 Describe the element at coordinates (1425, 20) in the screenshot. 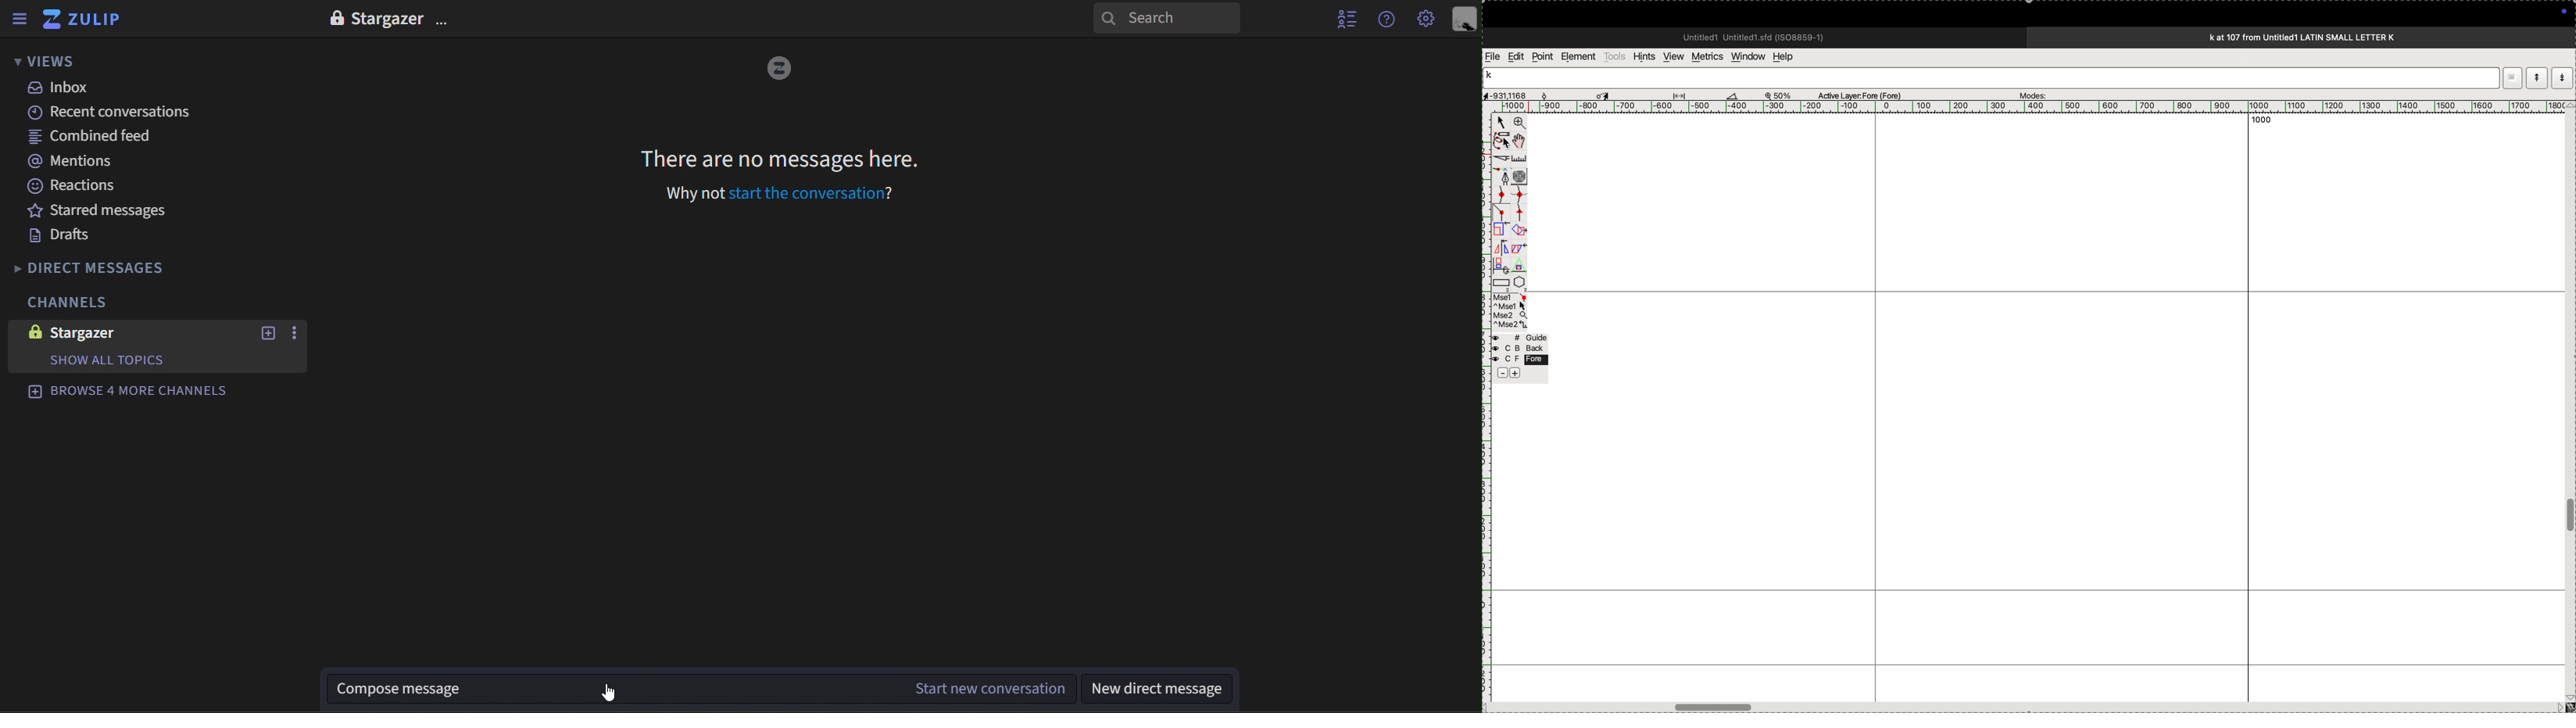

I see `Settings` at that location.